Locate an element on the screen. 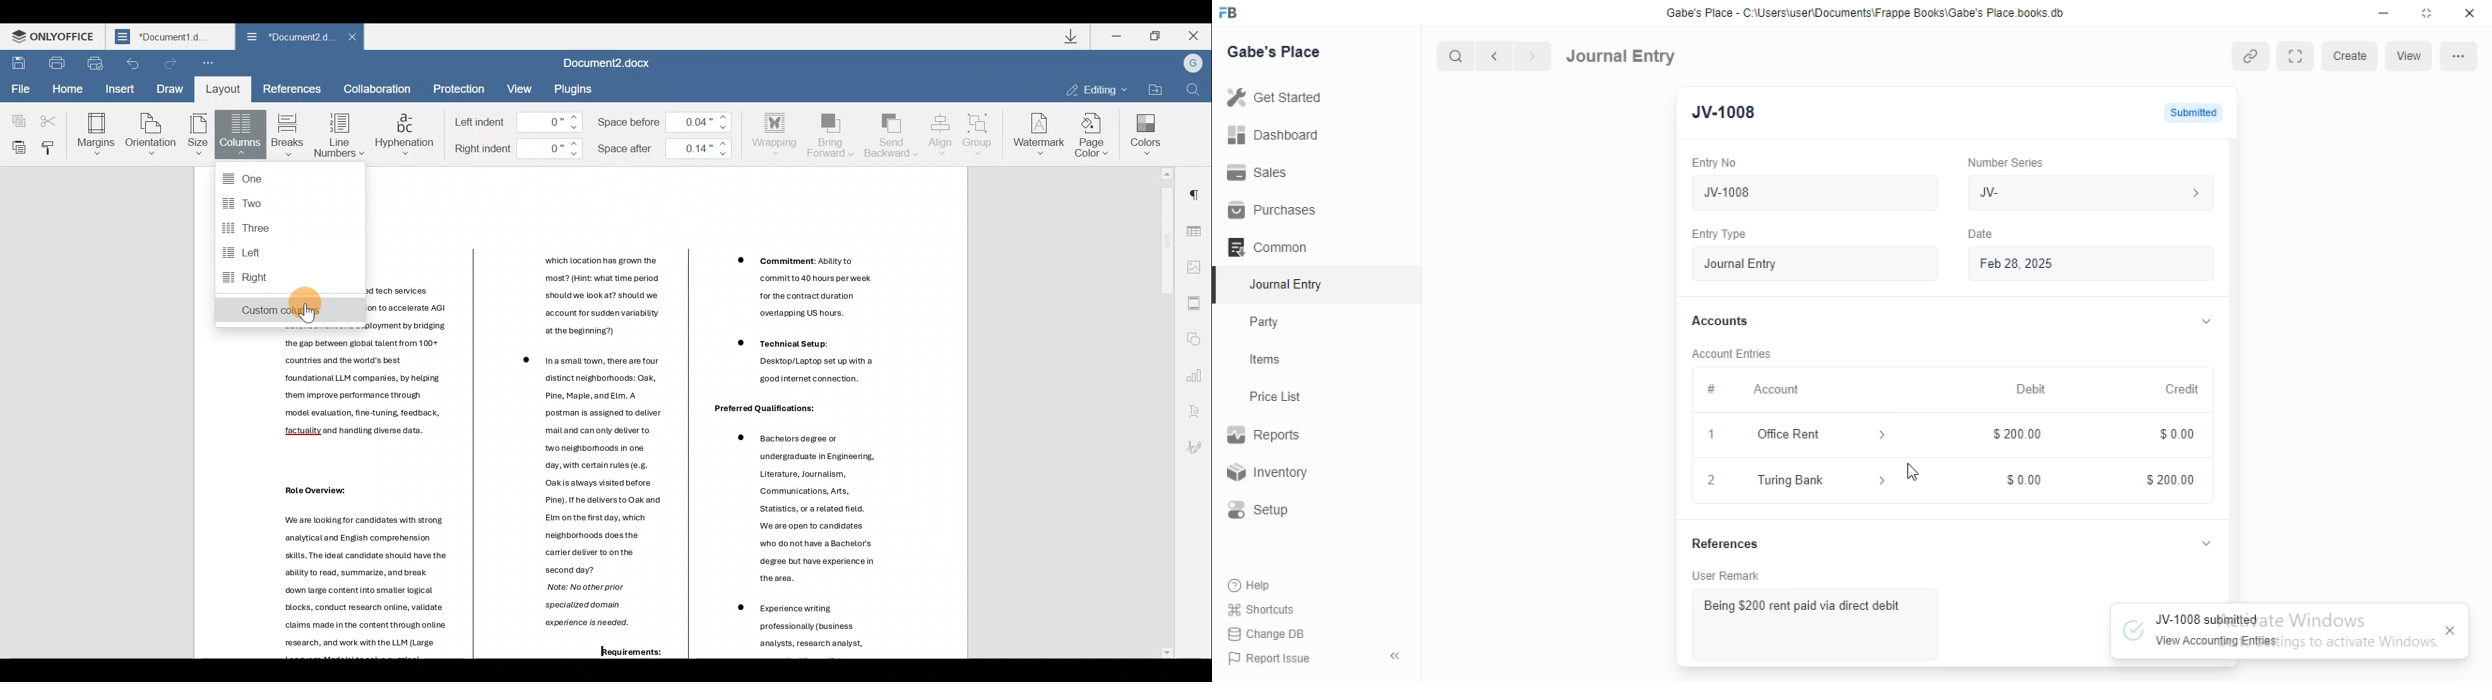  Text Art settings is located at coordinates (1197, 412).